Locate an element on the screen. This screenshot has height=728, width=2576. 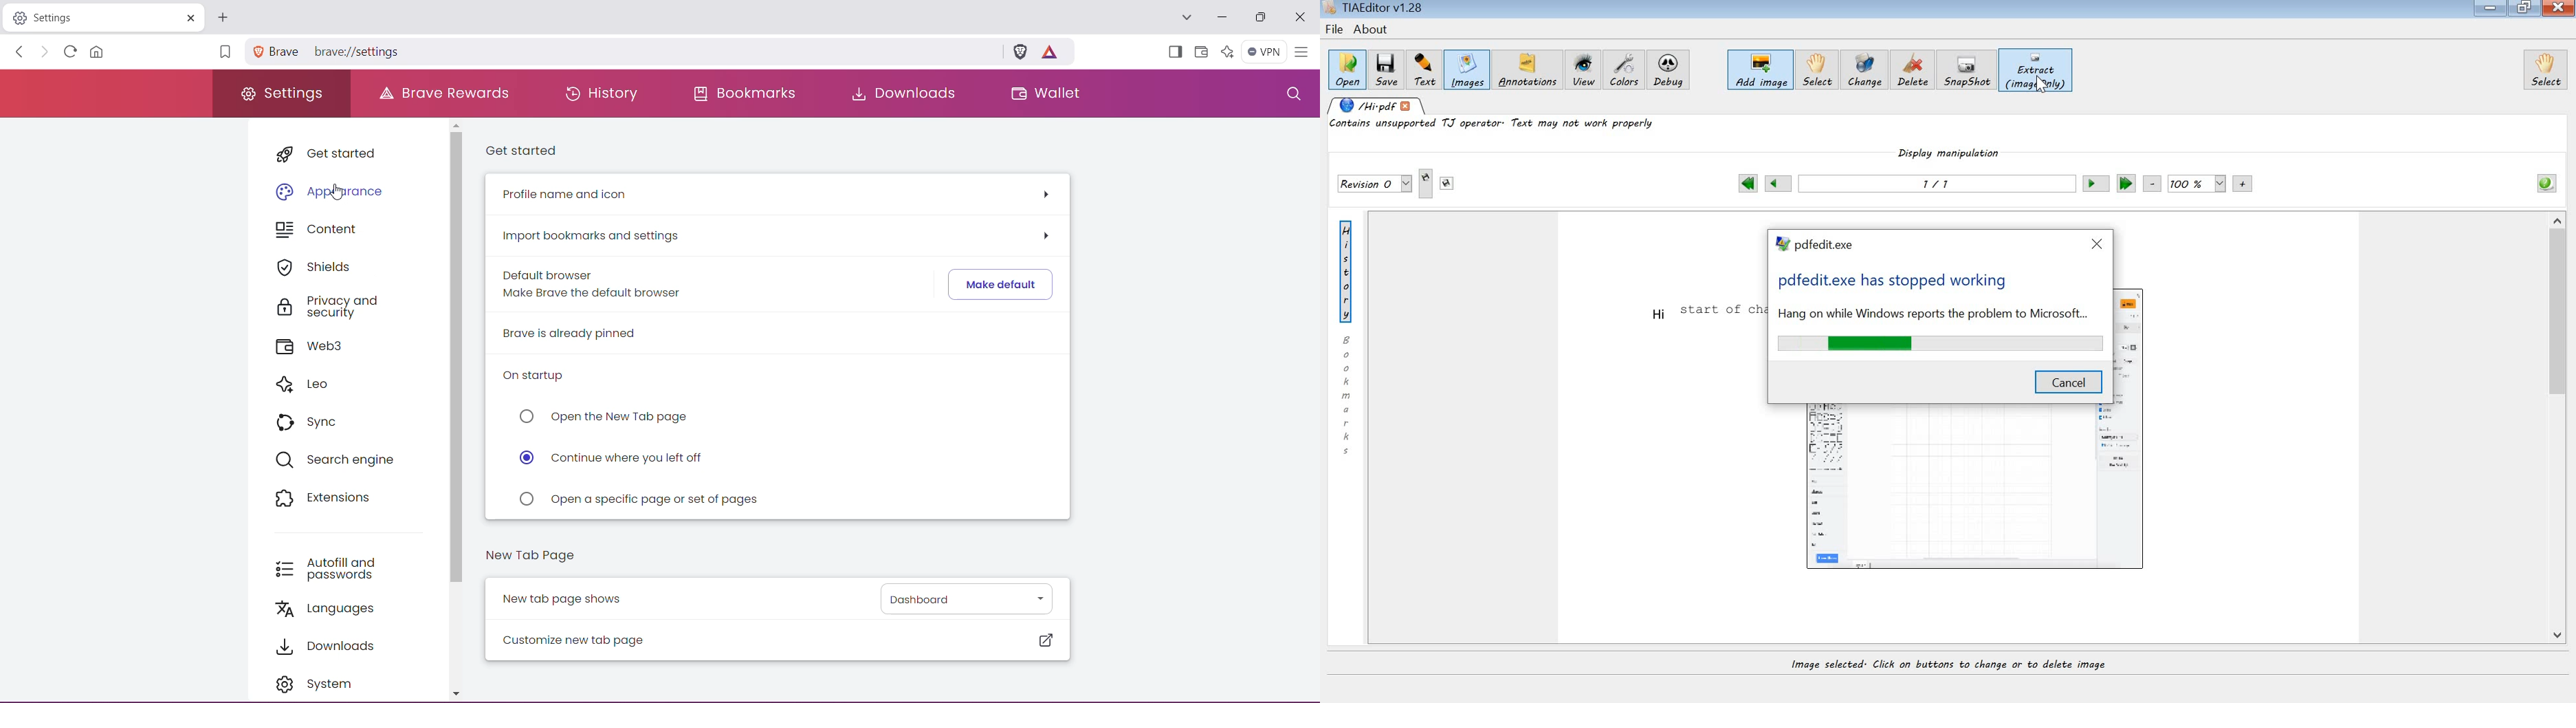
Settings is located at coordinates (283, 94).